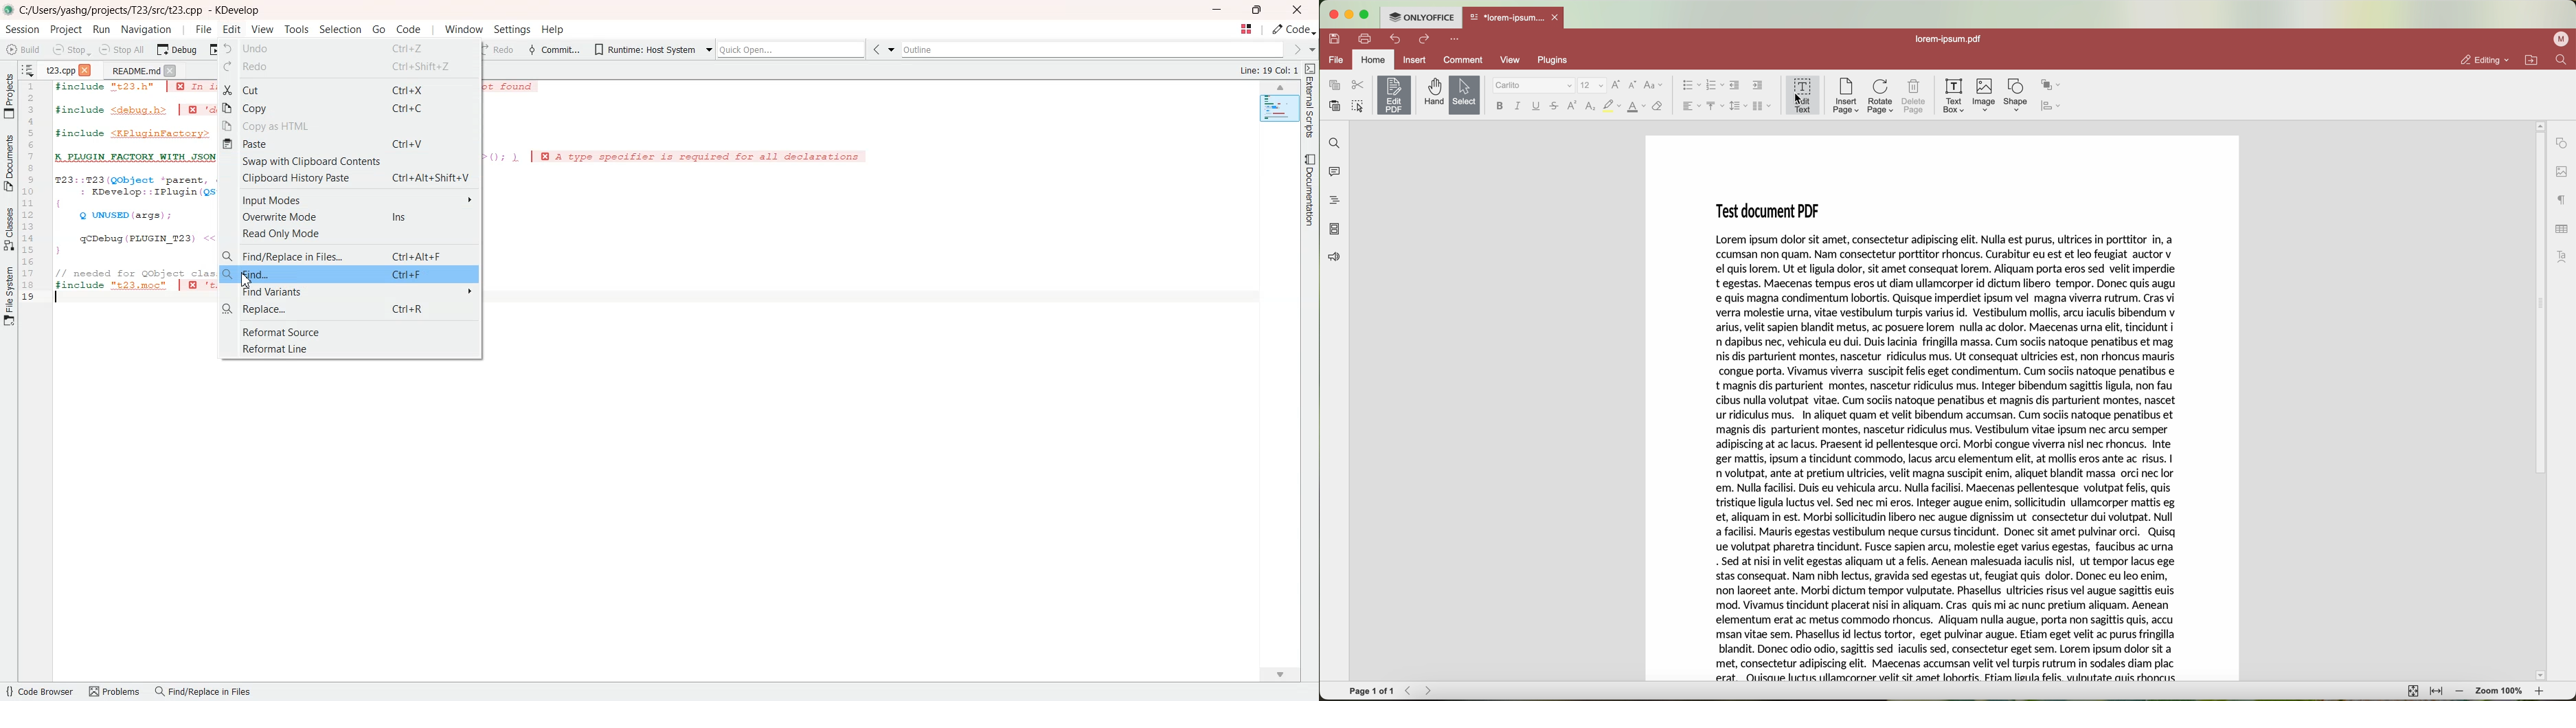 This screenshot has height=728, width=2576. What do you see at coordinates (2015, 95) in the screenshot?
I see `shape` at bounding box center [2015, 95].